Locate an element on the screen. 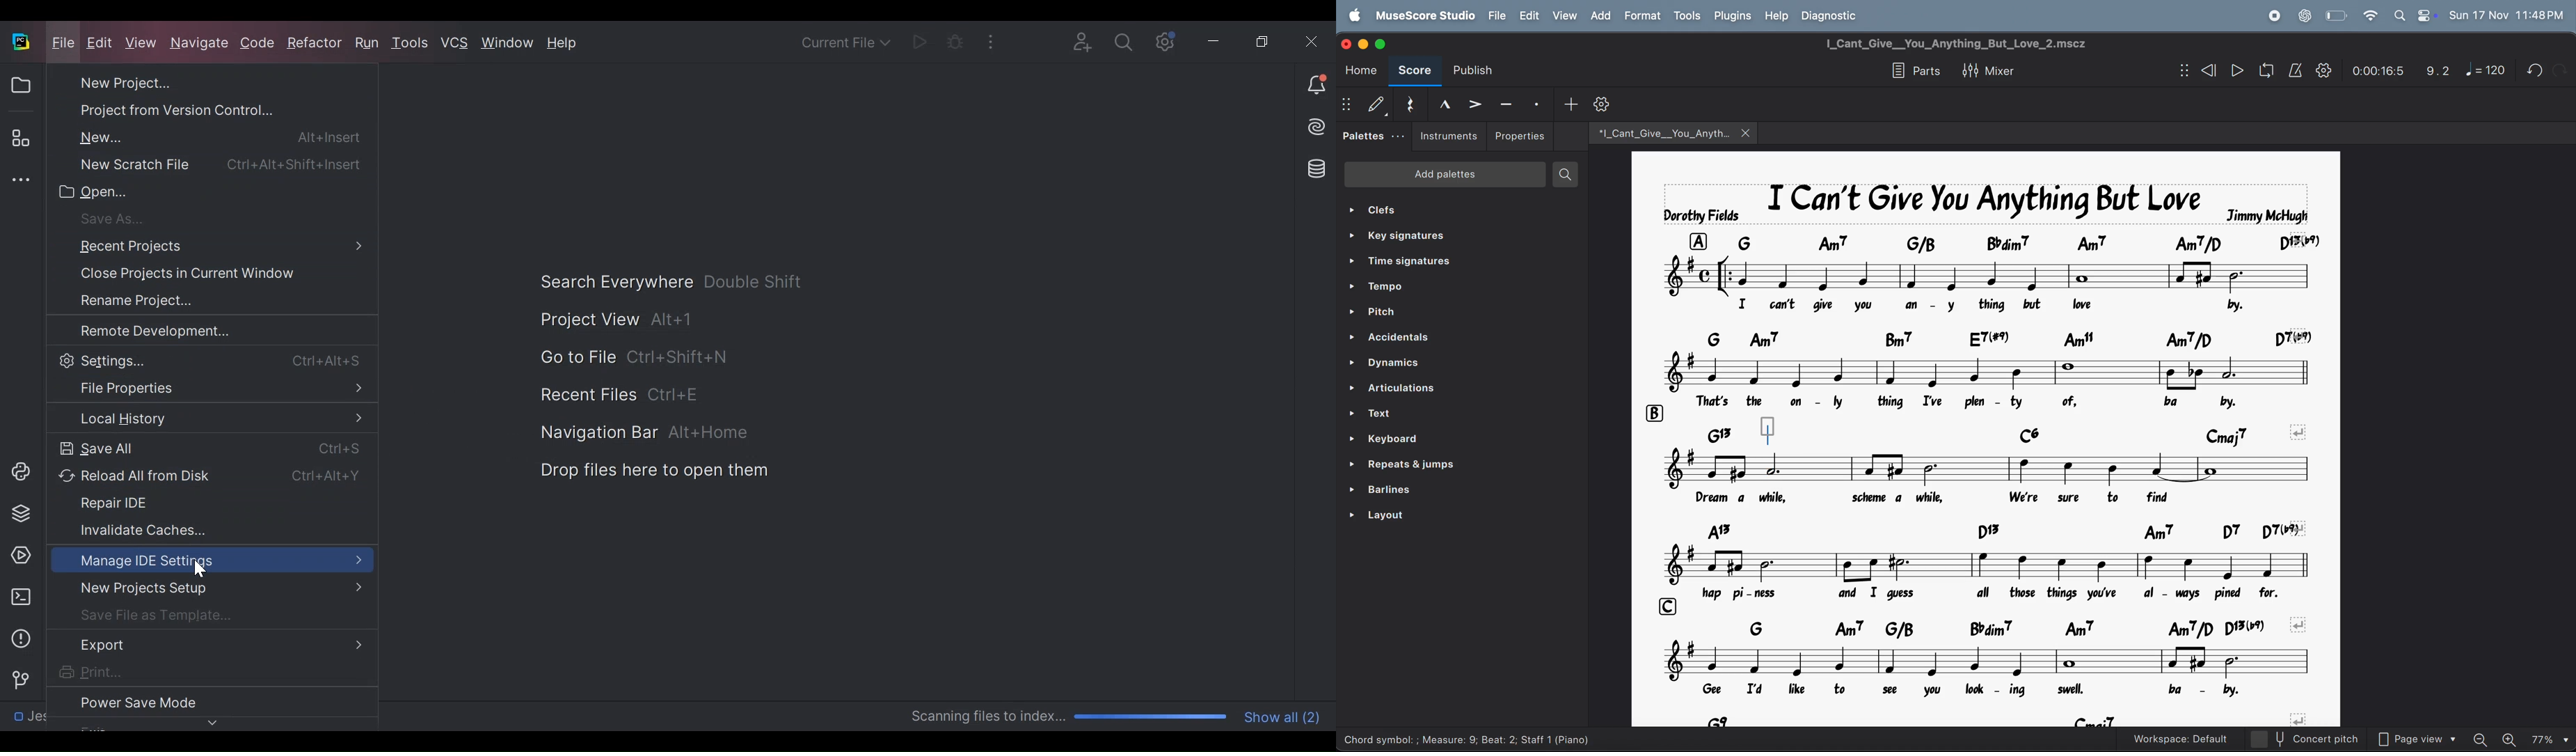  dynamics is located at coordinates (1445, 365).